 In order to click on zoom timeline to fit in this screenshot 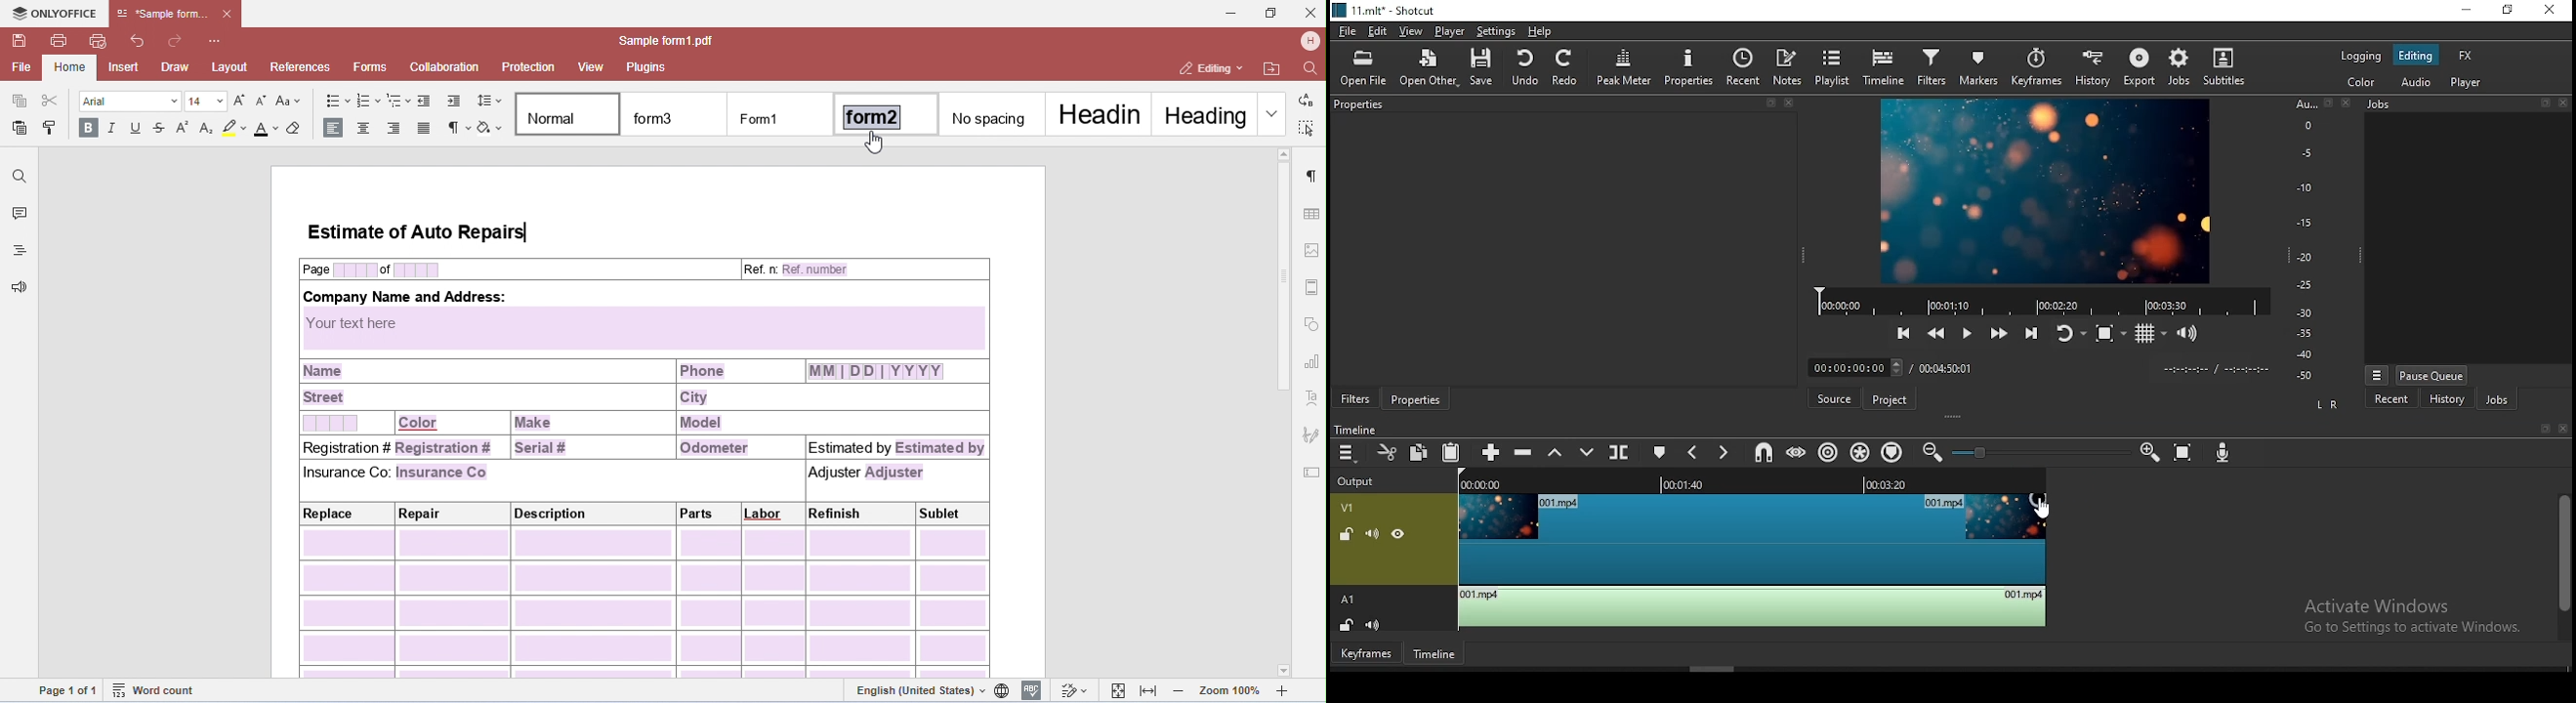, I will do `click(2183, 453)`.